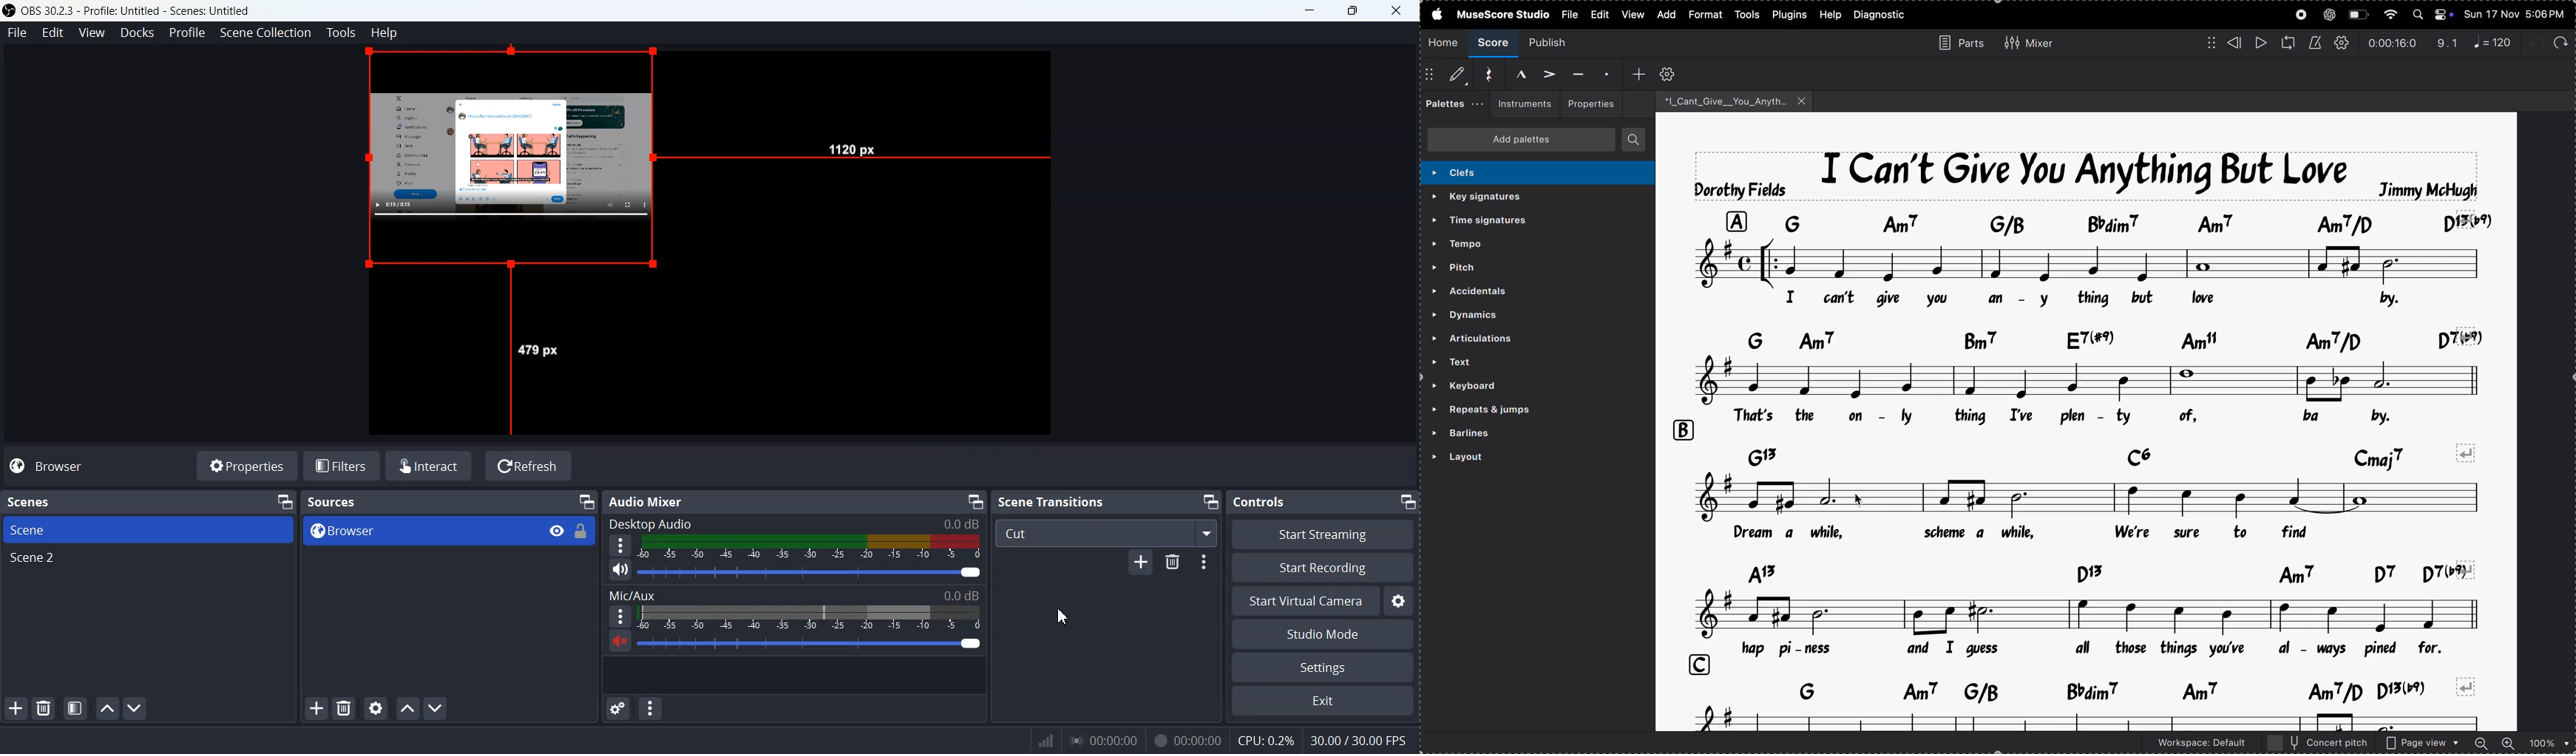 This screenshot has height=756, width=2576. What do you see at coordinates (1359, 741) in the screenshot?
I see `` at bounding box center [1359, 741].